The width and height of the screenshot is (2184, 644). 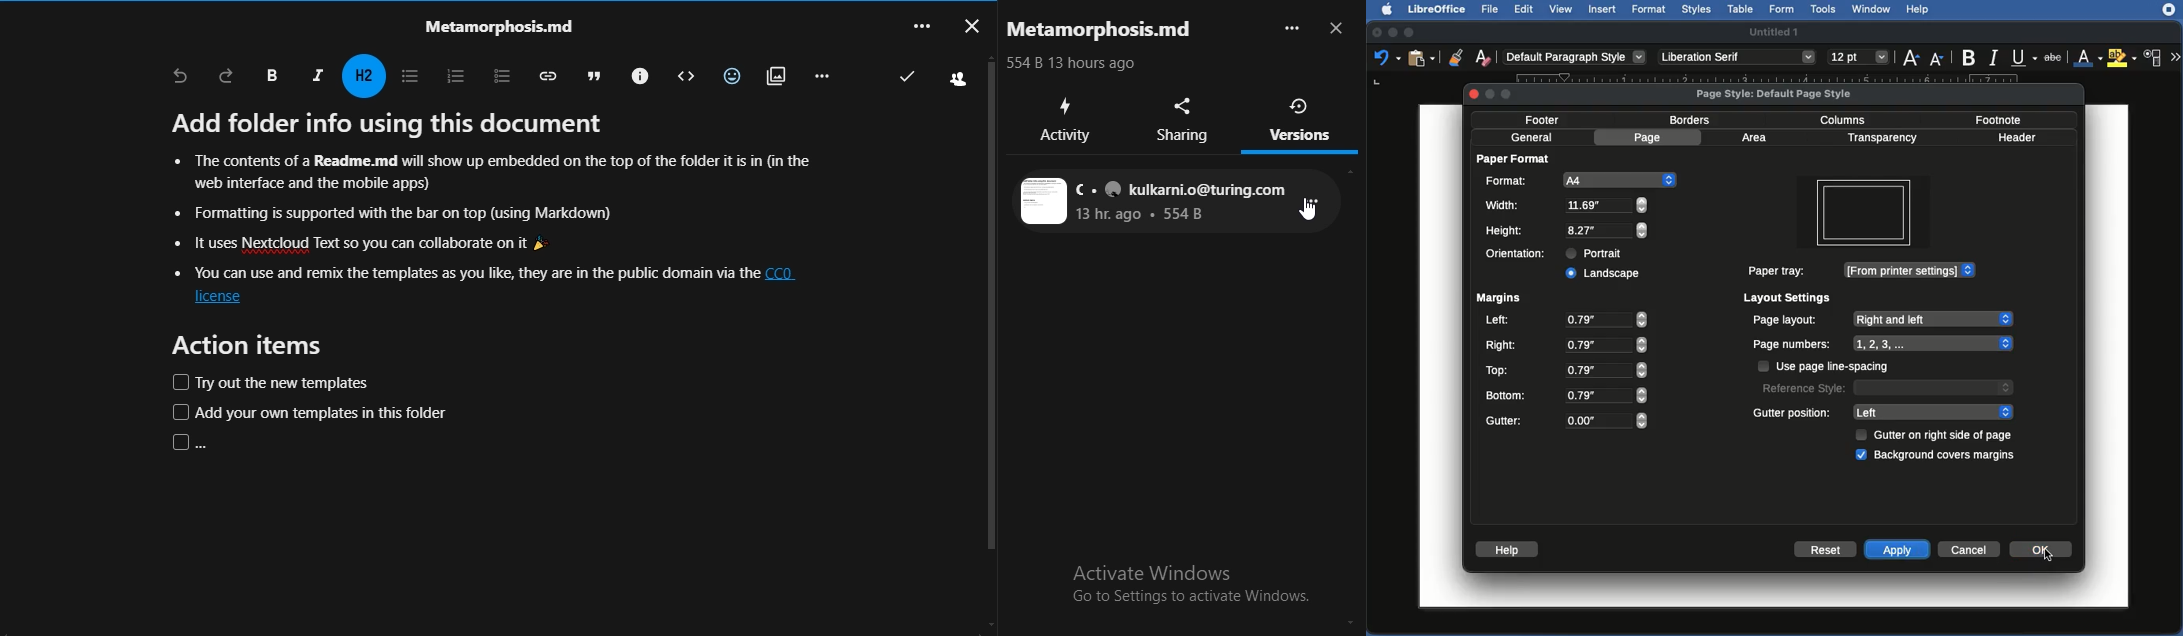 I want to click on Portrait, so click(x=1598, y=251).